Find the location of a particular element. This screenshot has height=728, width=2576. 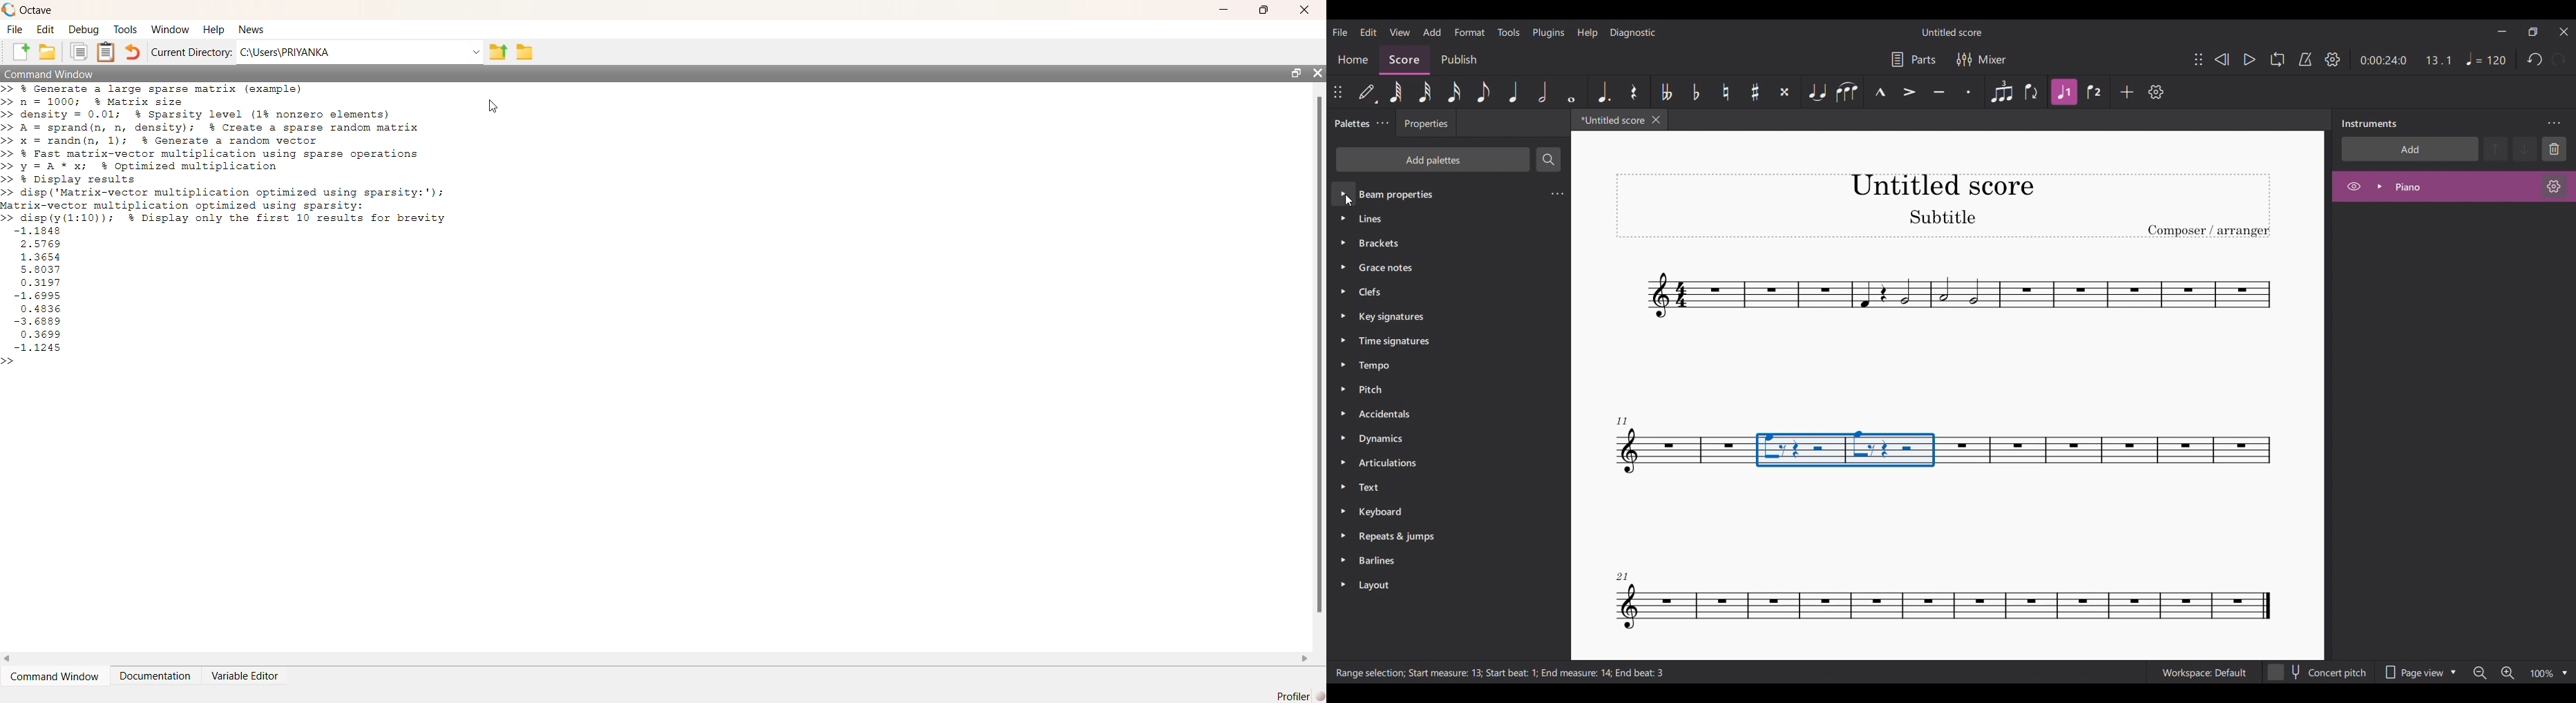

Show/Hide is located at coordinates (2354, 187).